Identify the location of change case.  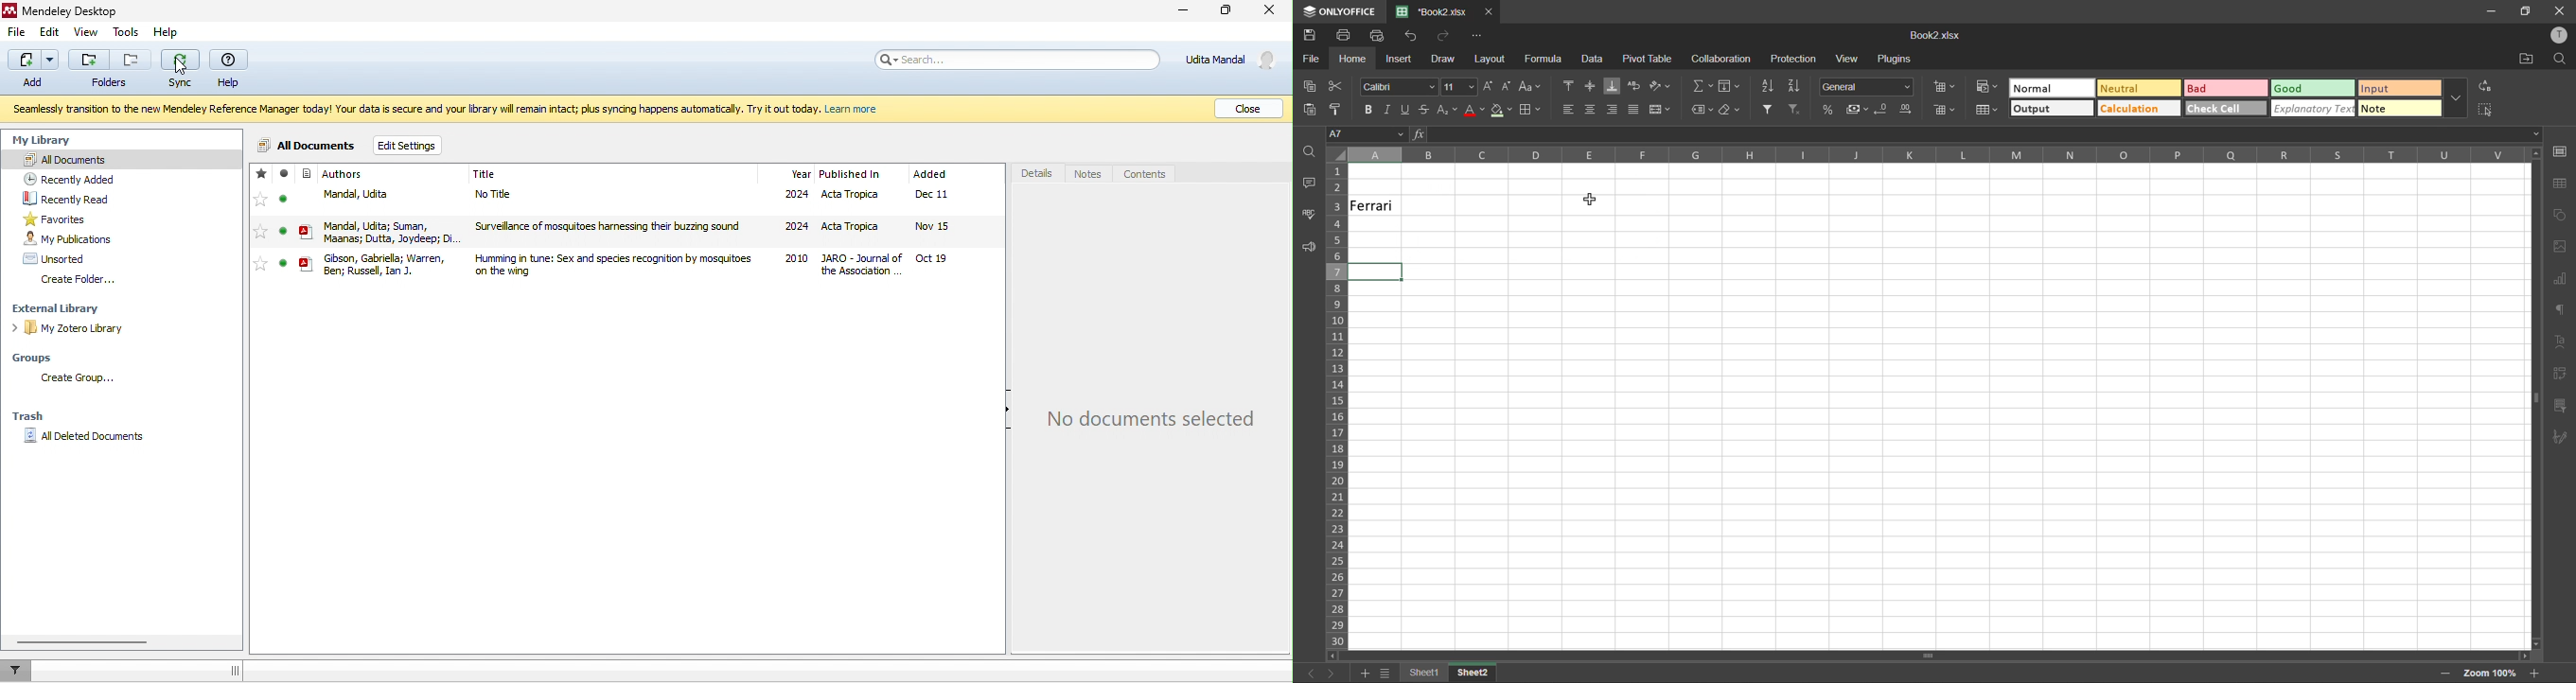
(1529, 88).